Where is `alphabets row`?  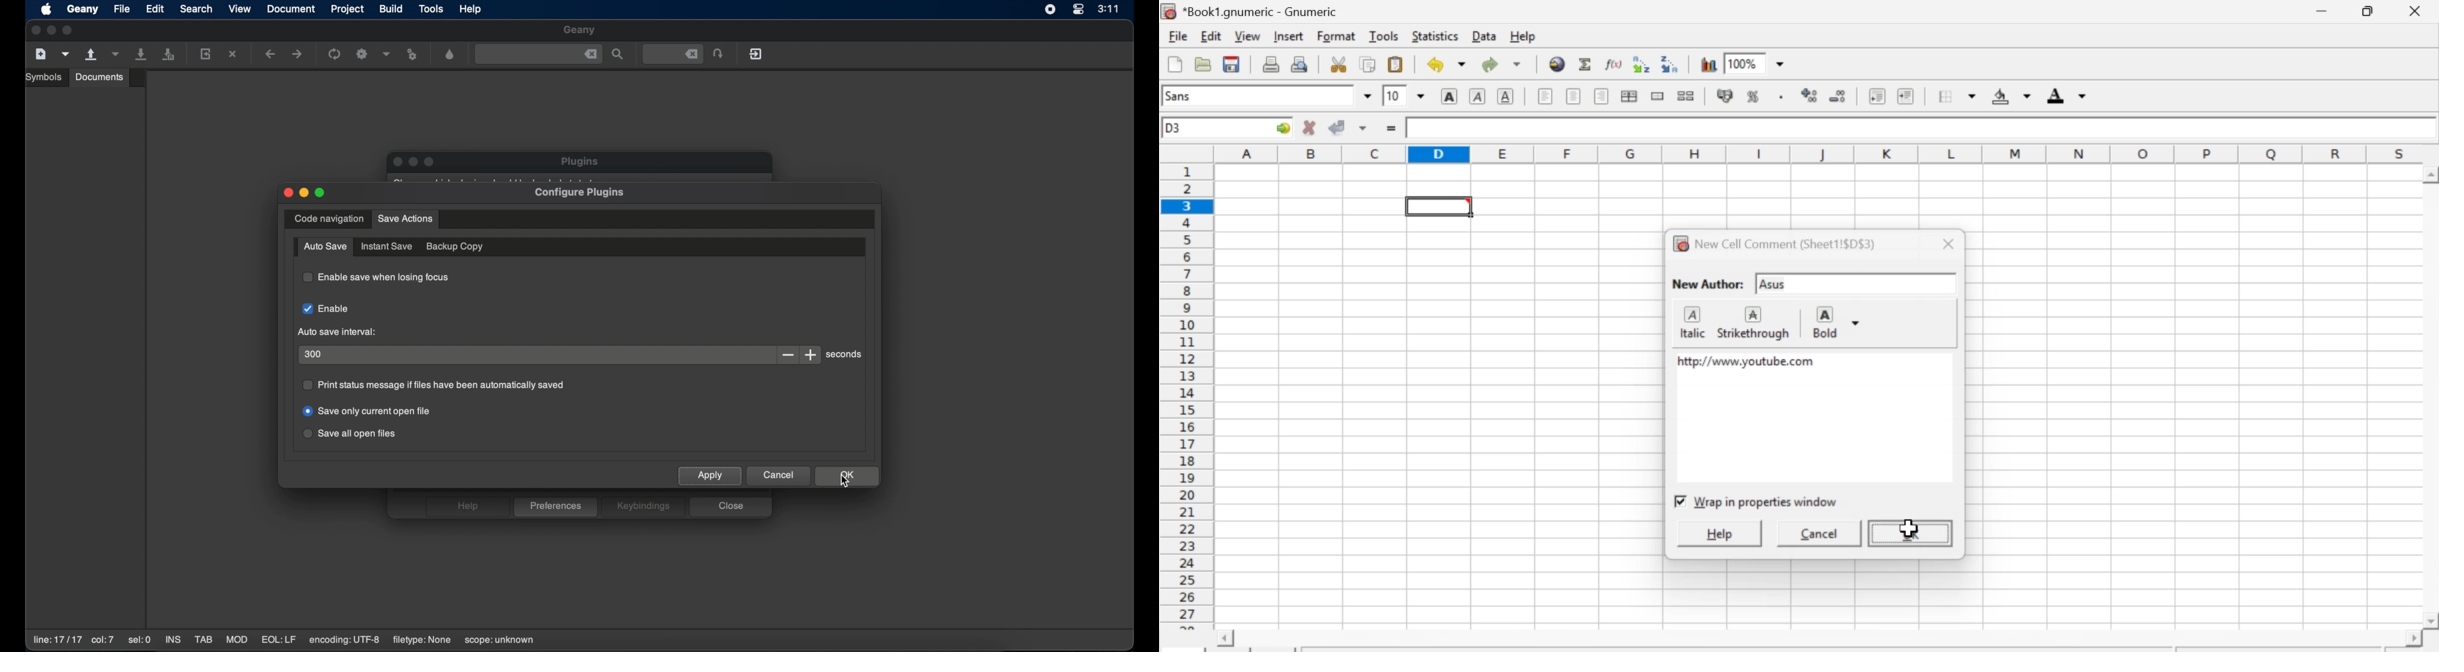 alphabets row is located at coordinates (1818, 152).